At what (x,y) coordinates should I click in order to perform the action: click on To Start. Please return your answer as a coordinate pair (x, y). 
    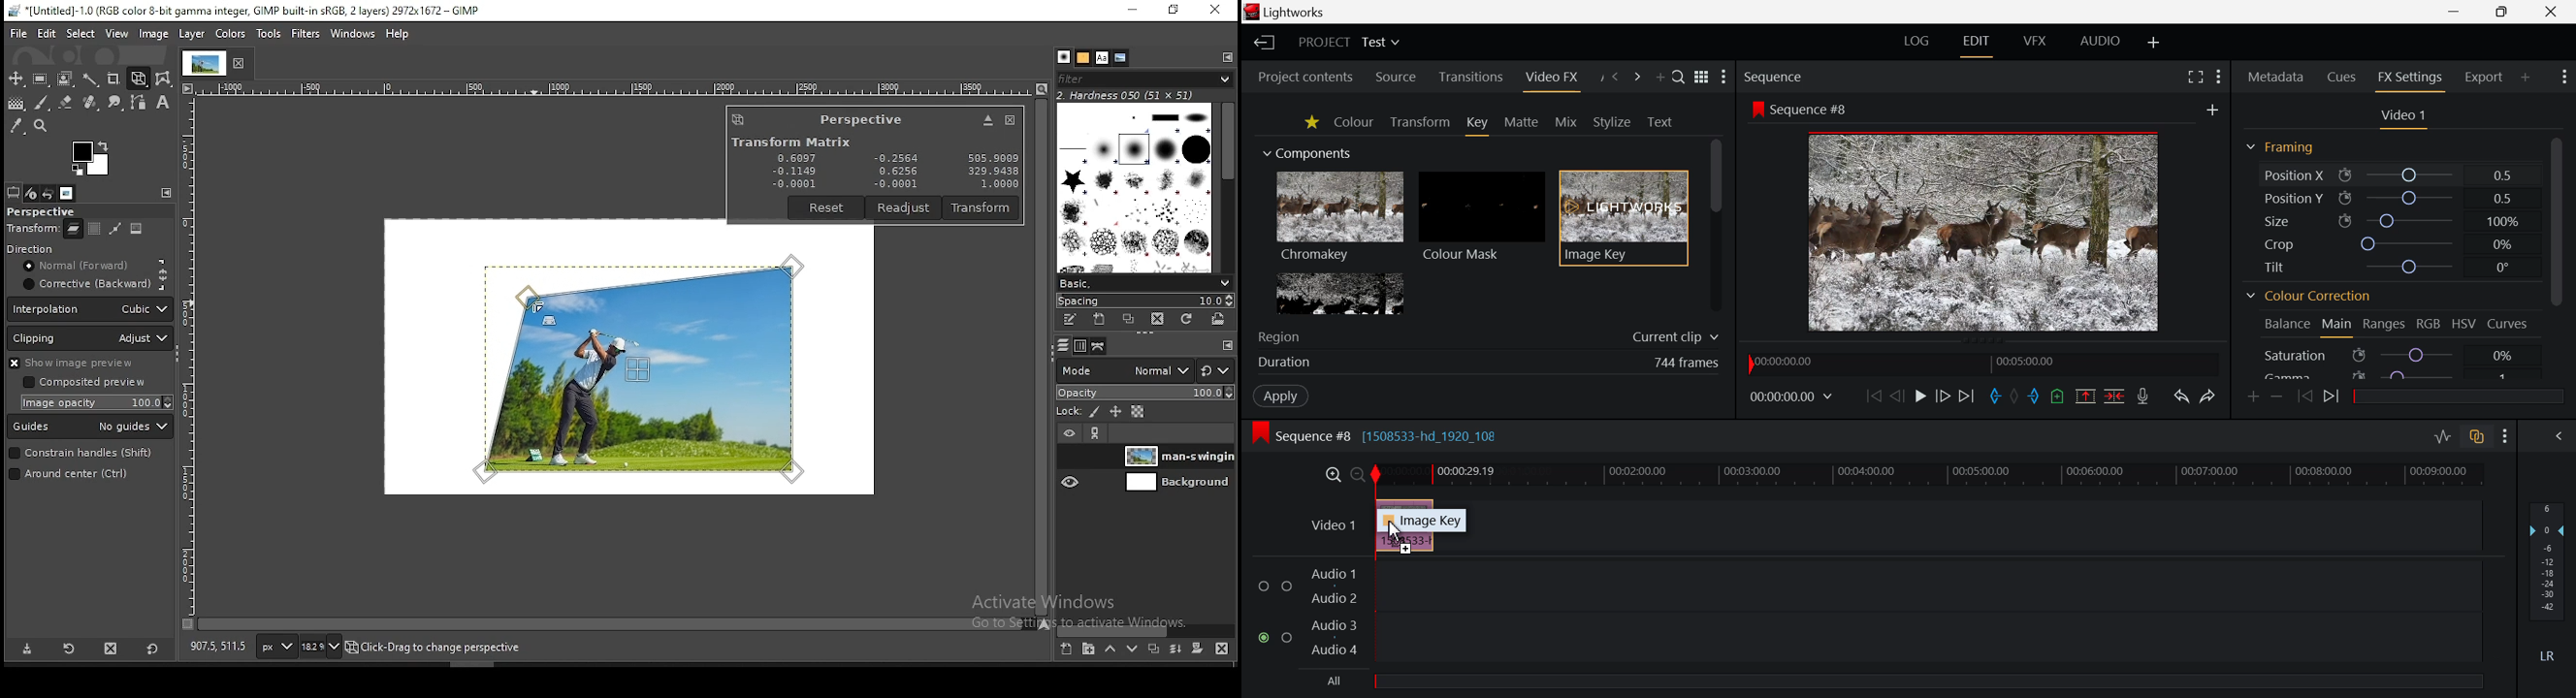
    Looking at the image, I should click on (1872, 393).